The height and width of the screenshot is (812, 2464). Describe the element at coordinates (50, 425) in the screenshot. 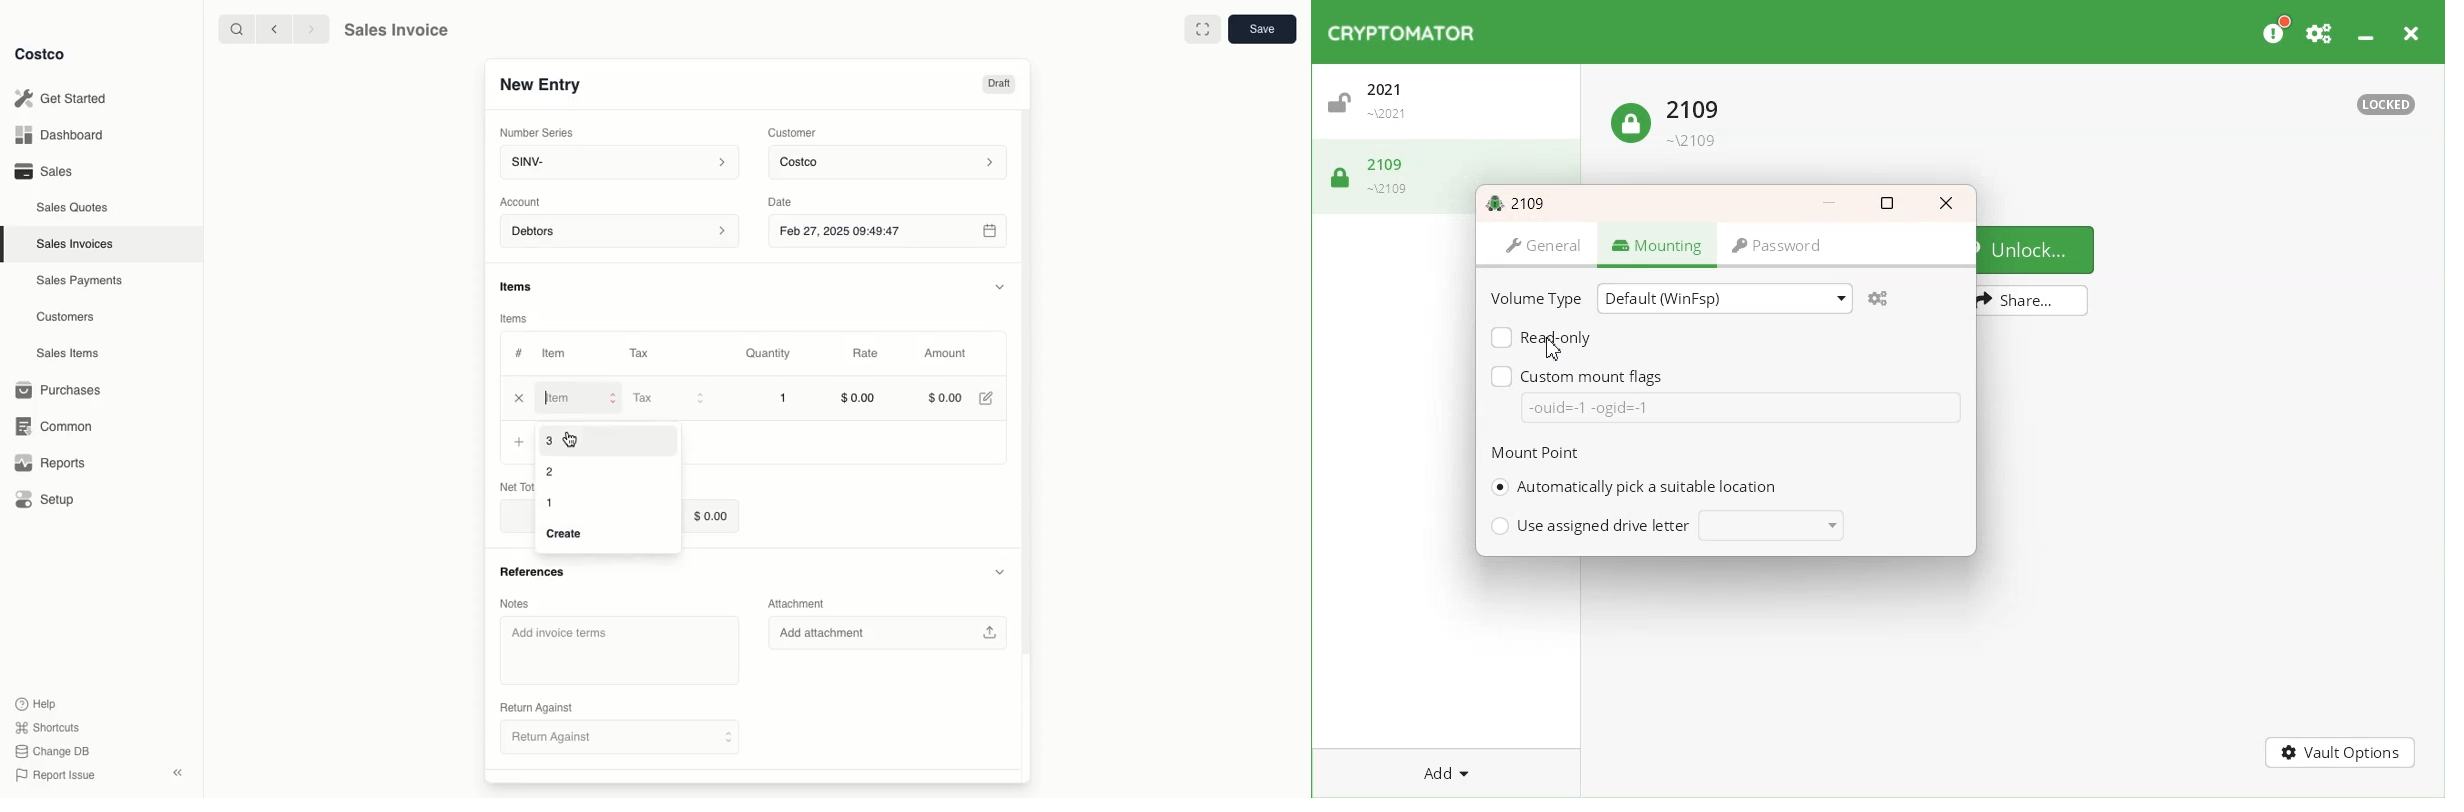

I see `Common` at that location.